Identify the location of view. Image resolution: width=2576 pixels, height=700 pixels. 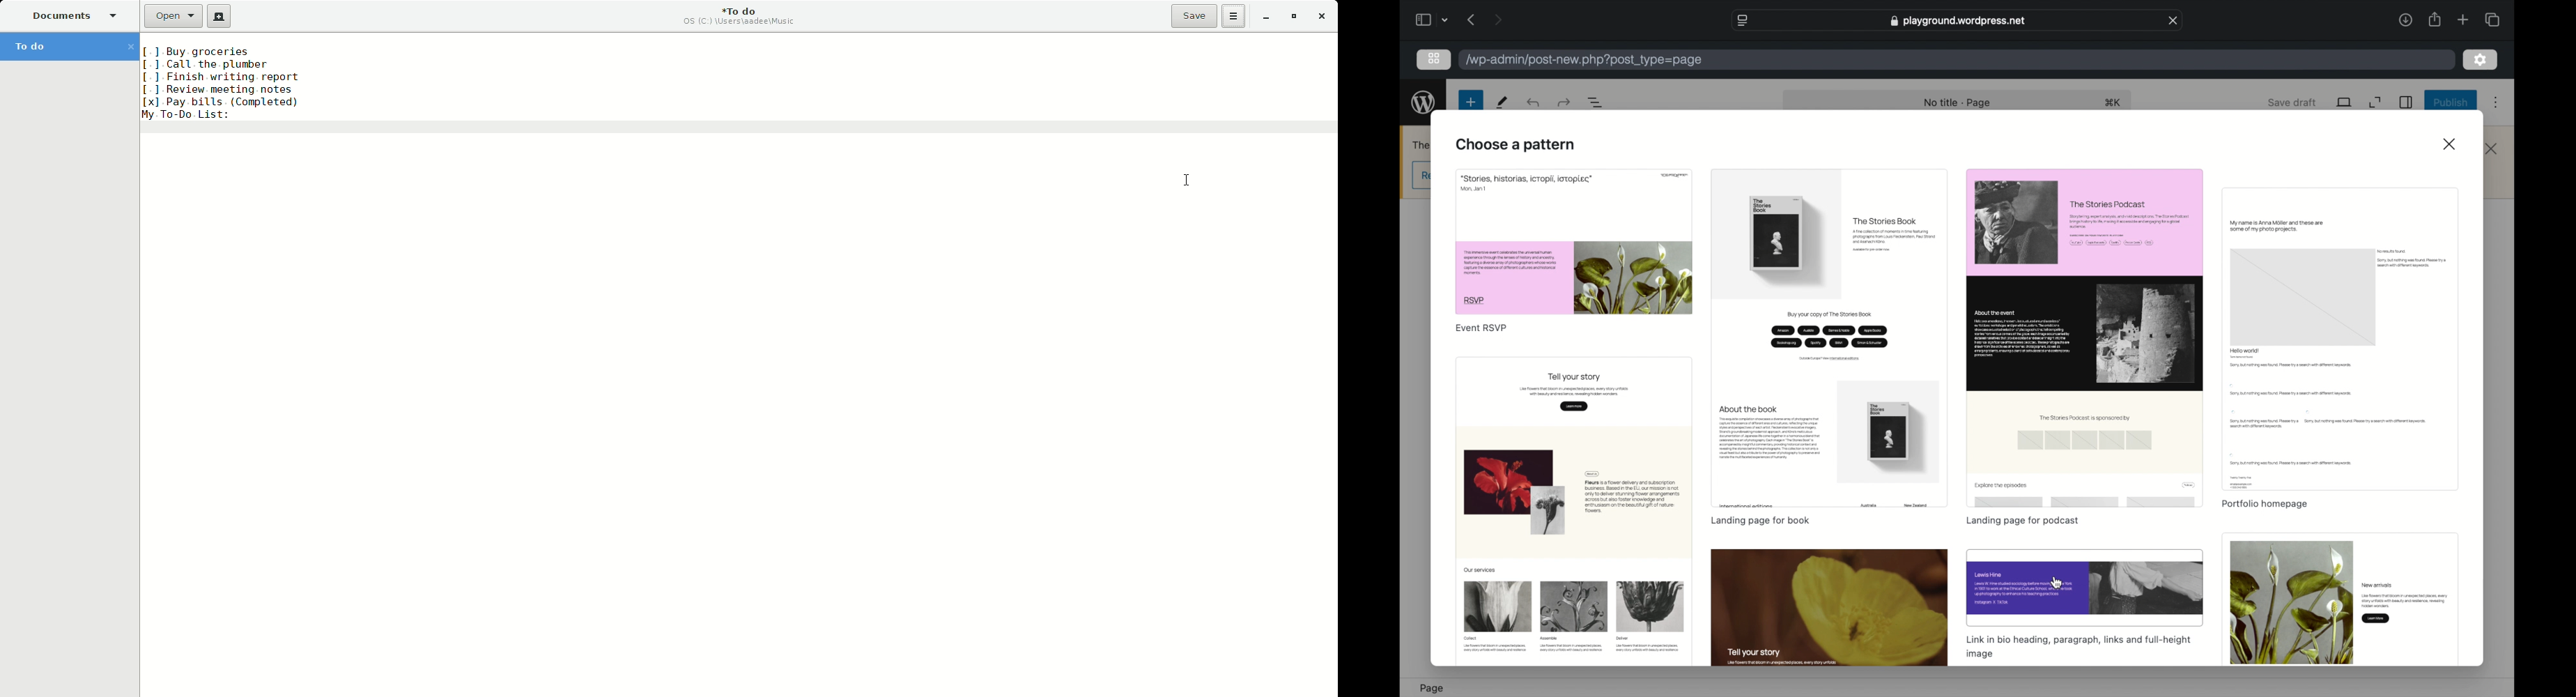
(2345, 102).